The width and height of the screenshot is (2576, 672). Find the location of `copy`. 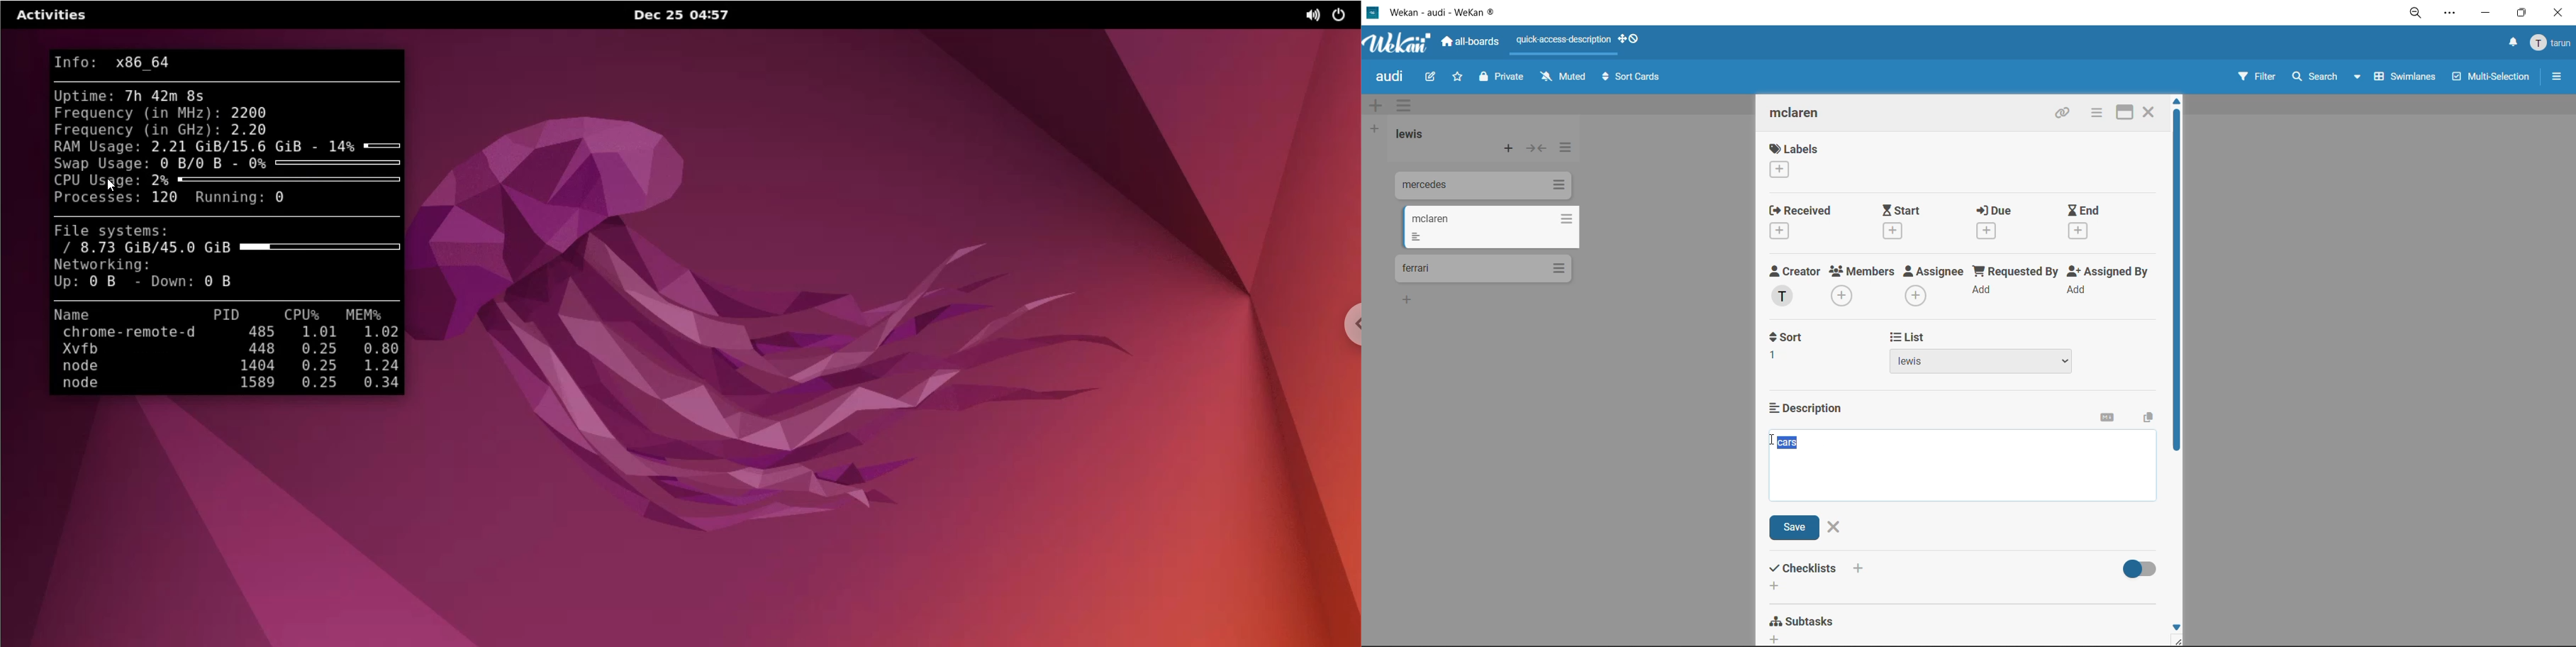

copy is located at coordinates (2145, 418).